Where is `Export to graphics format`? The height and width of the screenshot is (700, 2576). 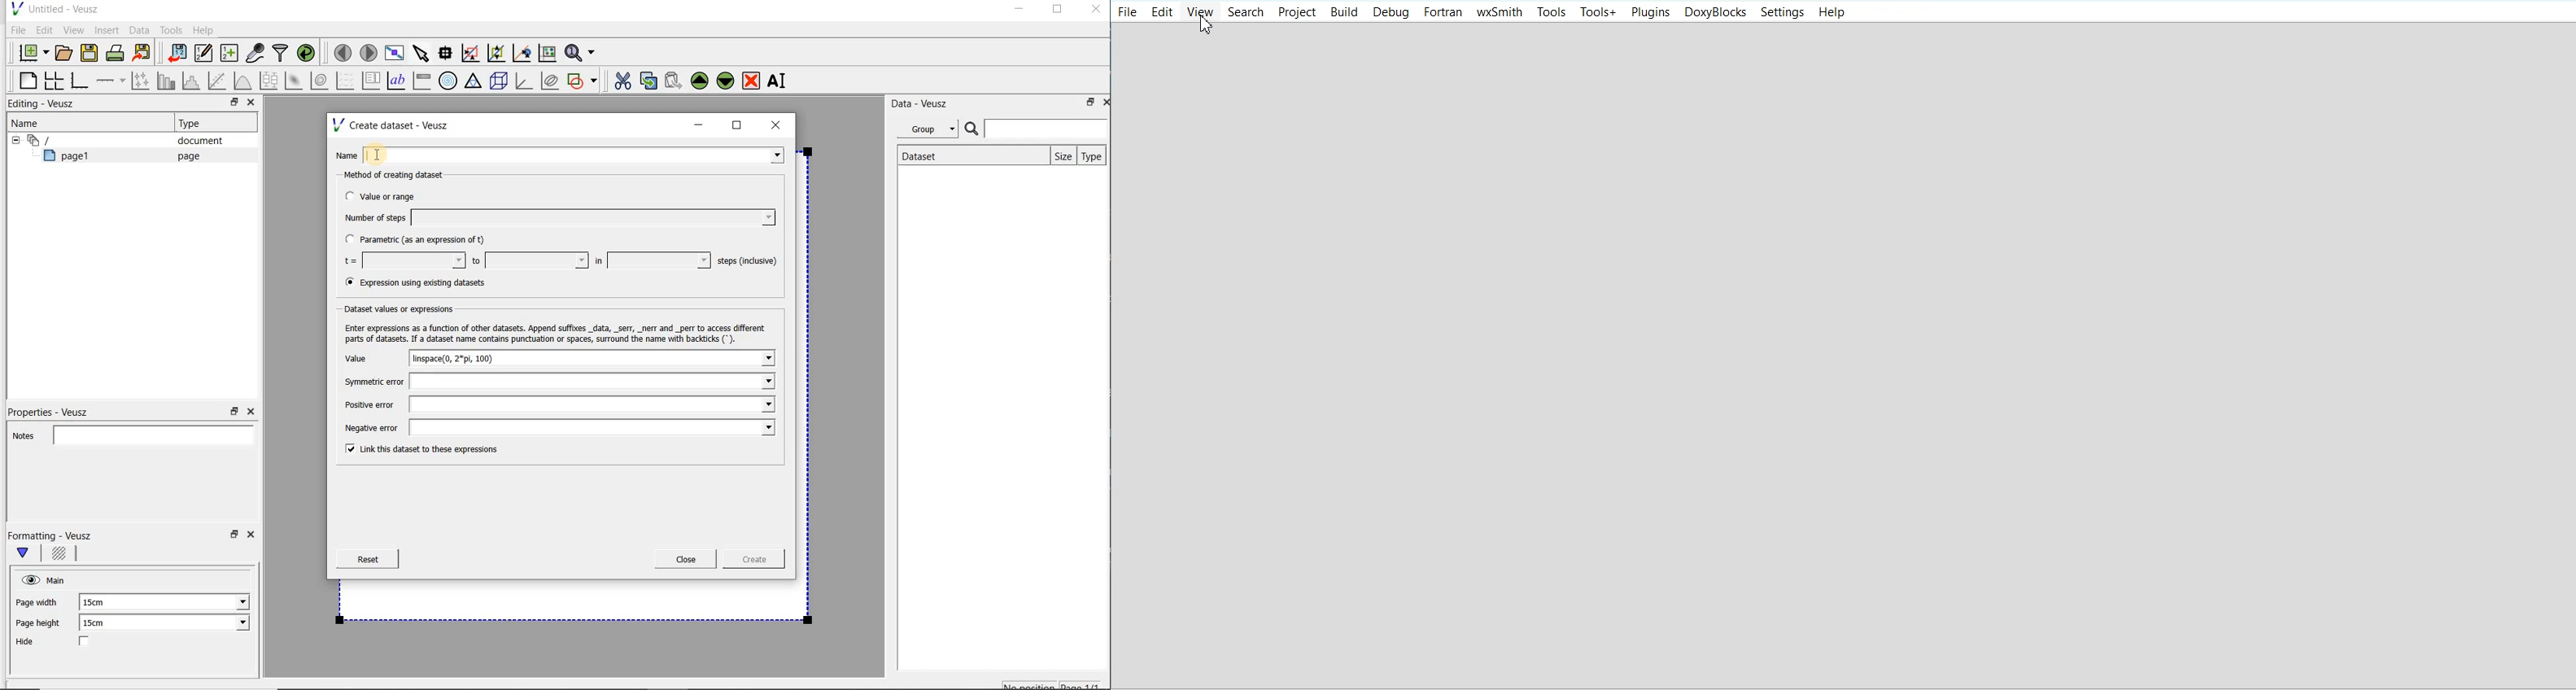
Export to graphics format is located at coordinates (142, 54).